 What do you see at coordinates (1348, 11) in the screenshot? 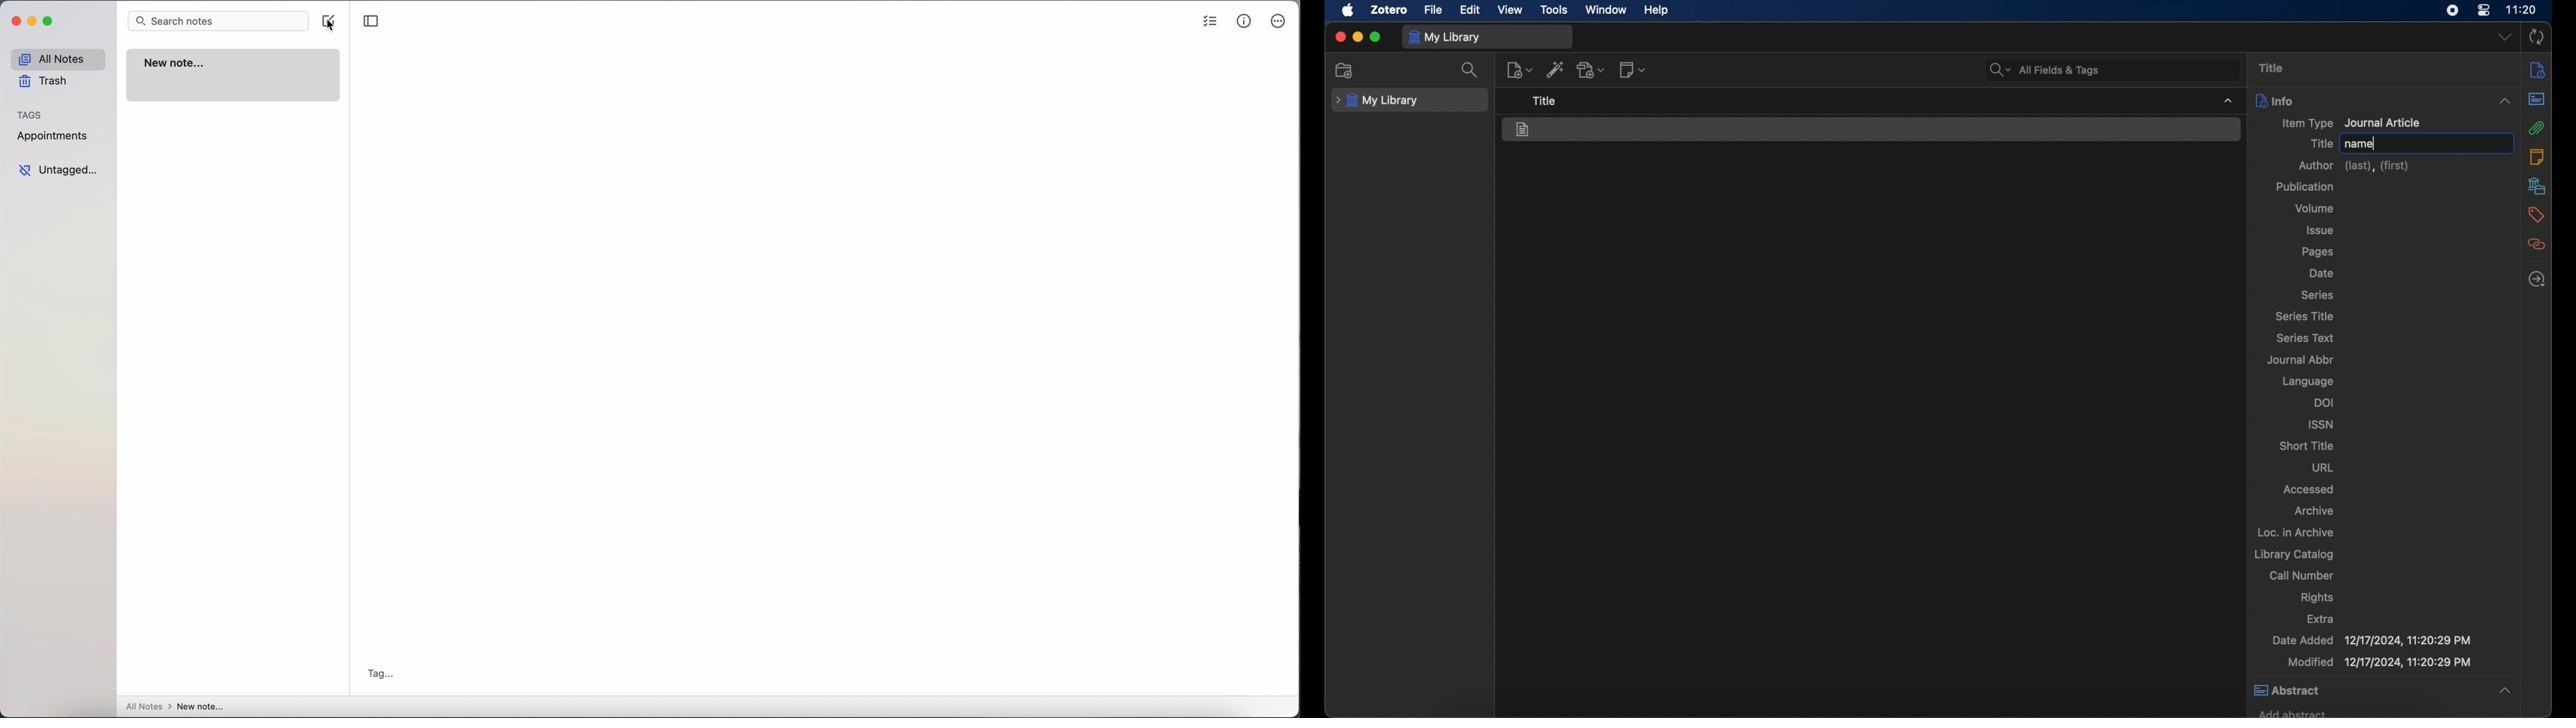
I see `apple icon` at bounding box center [1348, 11].